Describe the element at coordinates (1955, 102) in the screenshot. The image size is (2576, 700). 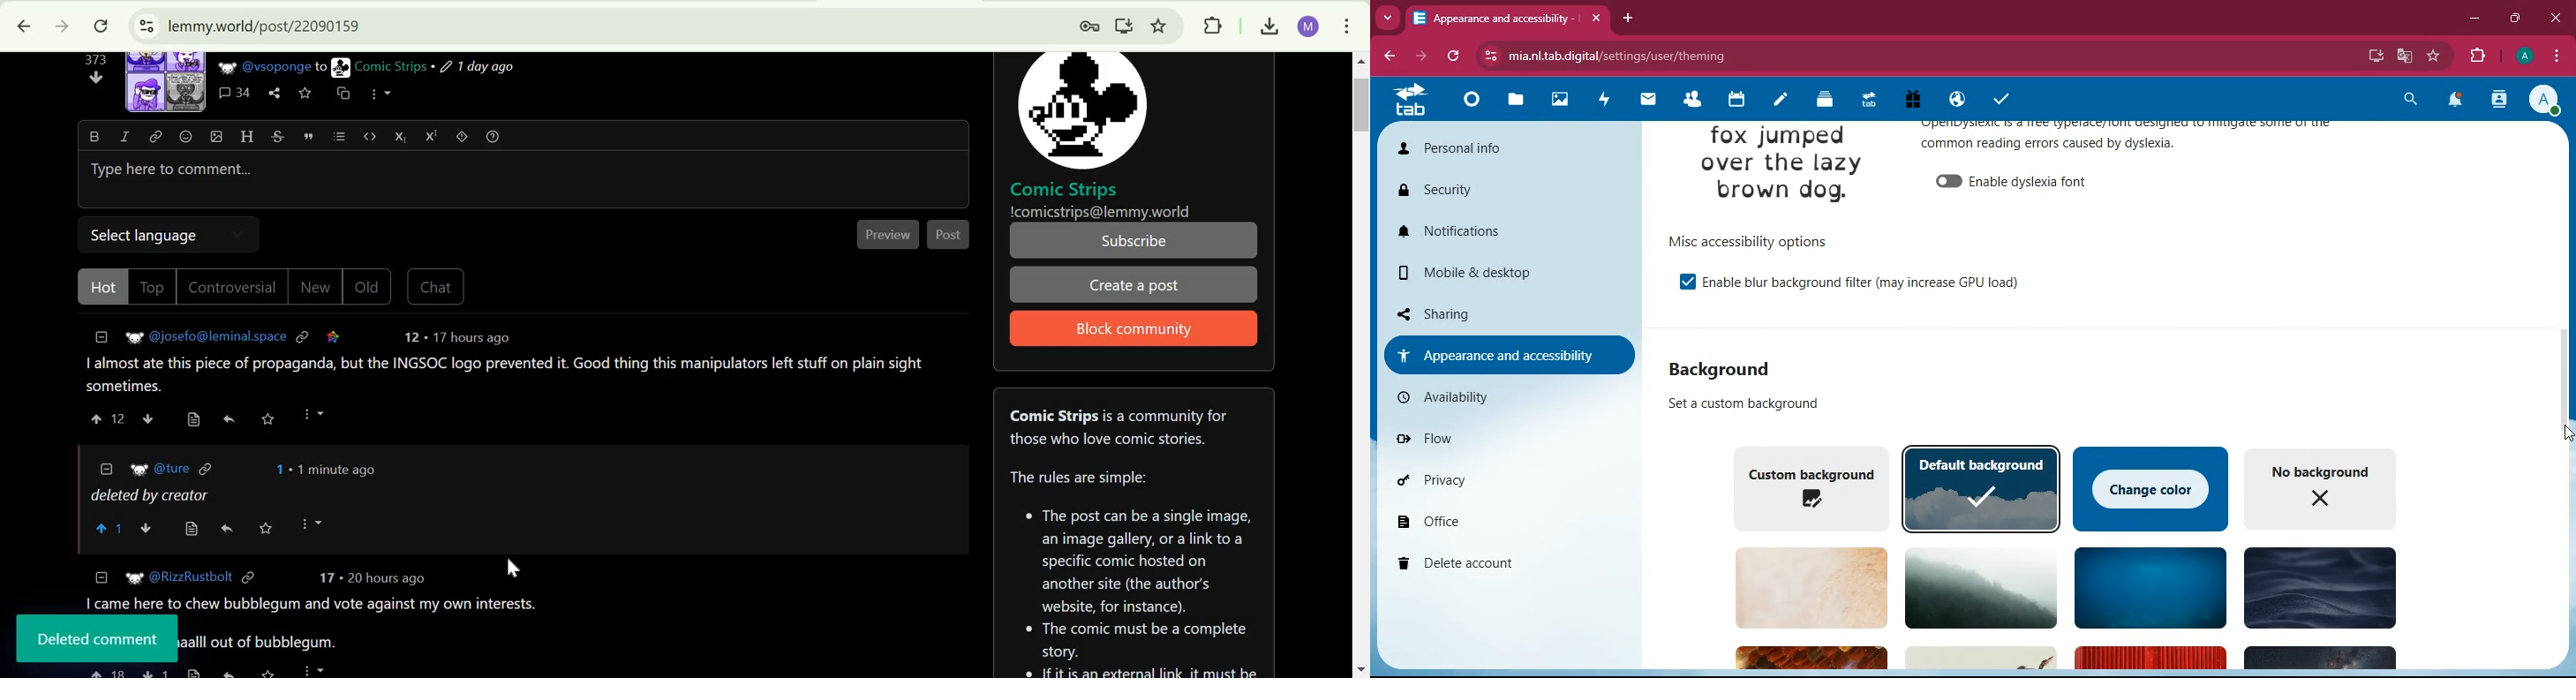
I see `public` at that location.